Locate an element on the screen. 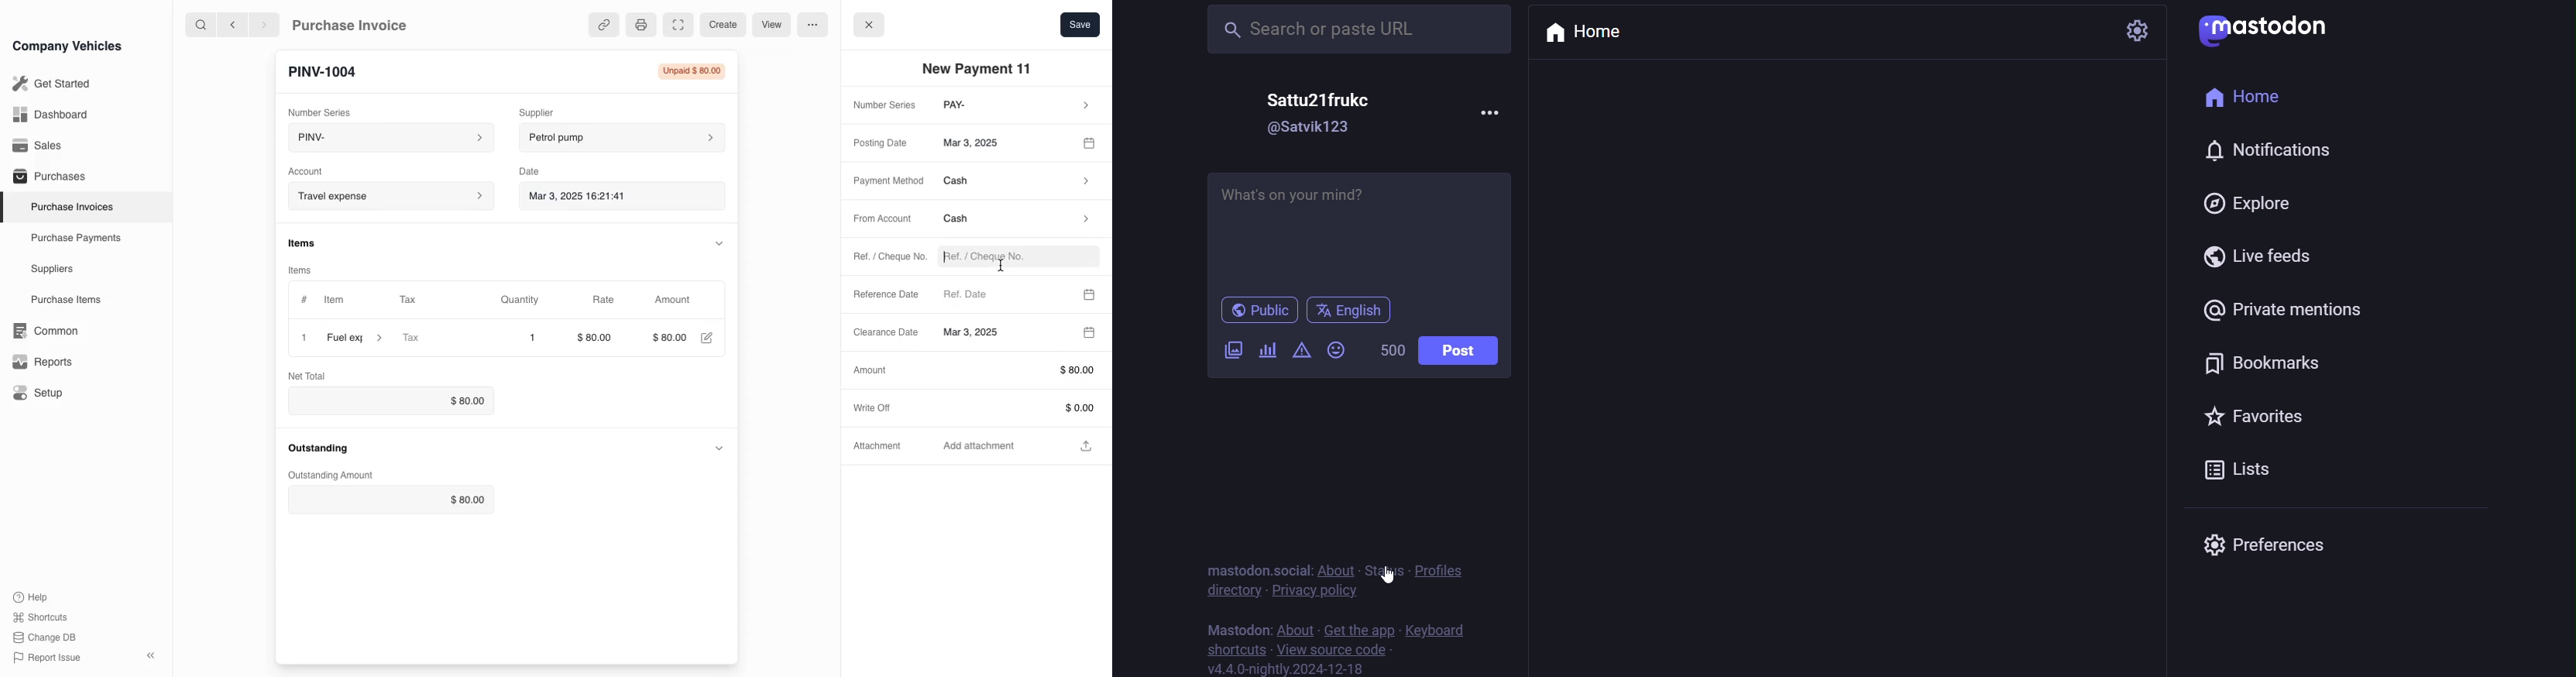  Dashboard is located at coordinates (49, 114).